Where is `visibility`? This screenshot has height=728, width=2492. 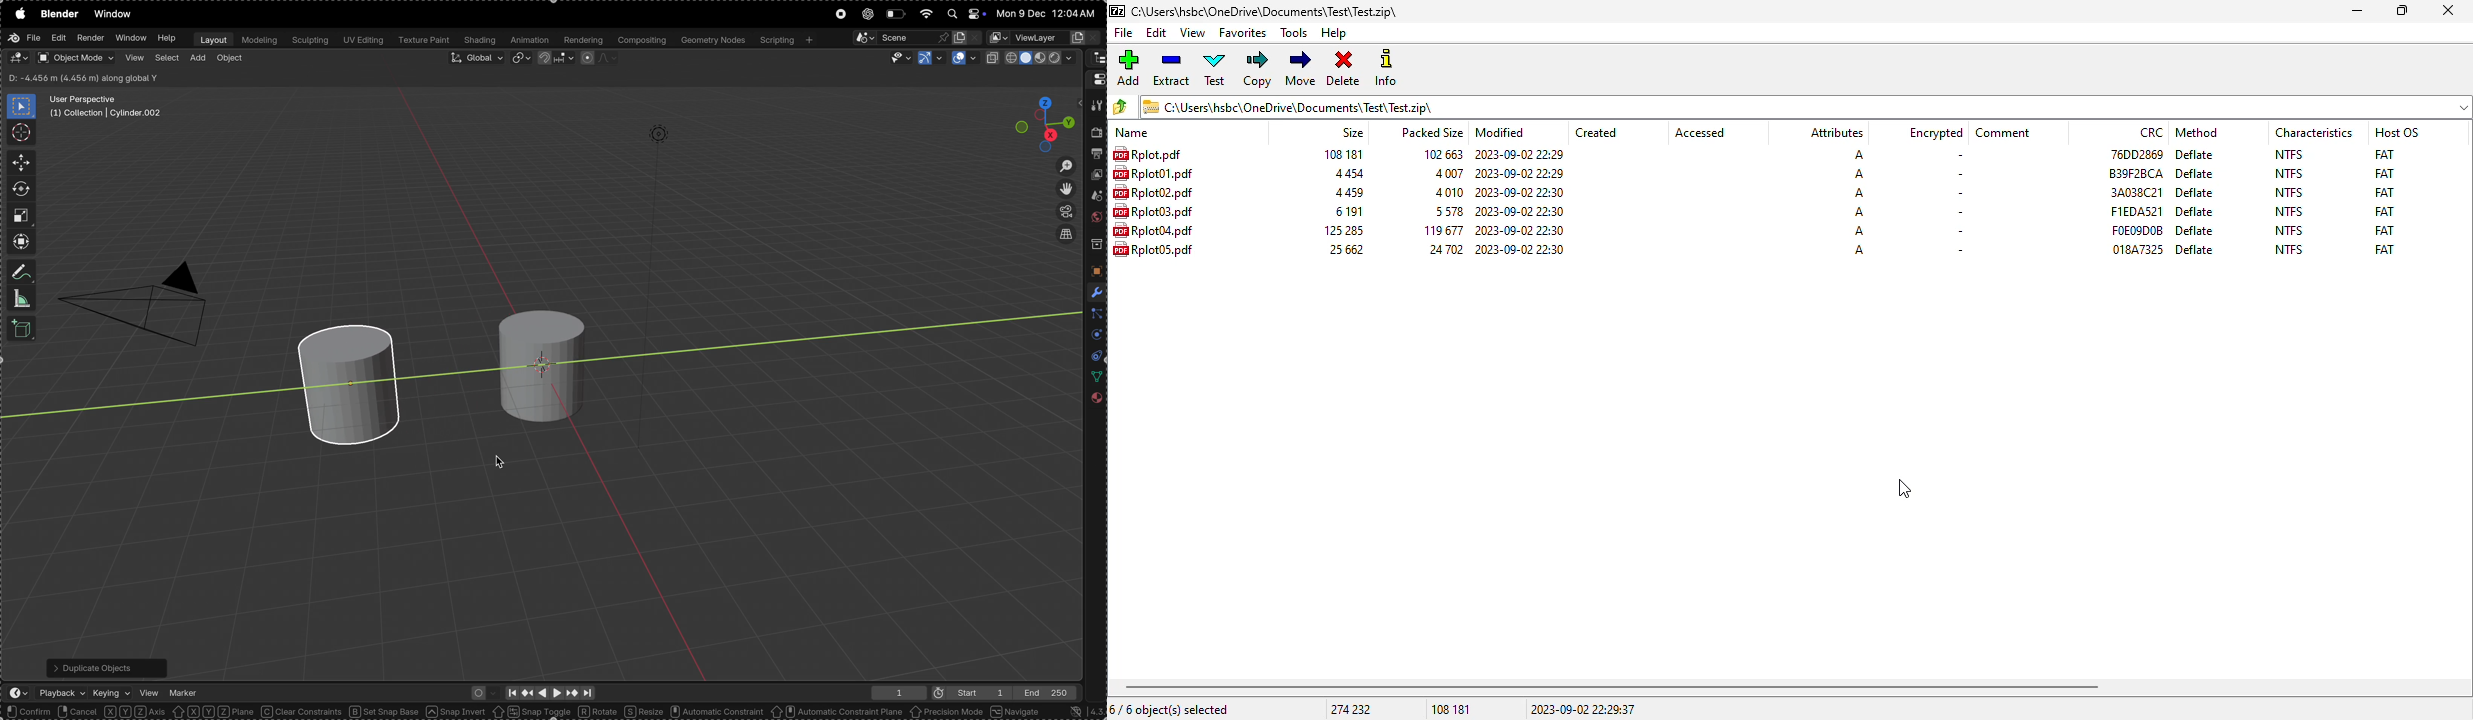 visibility is located at coordinates (896, 58).